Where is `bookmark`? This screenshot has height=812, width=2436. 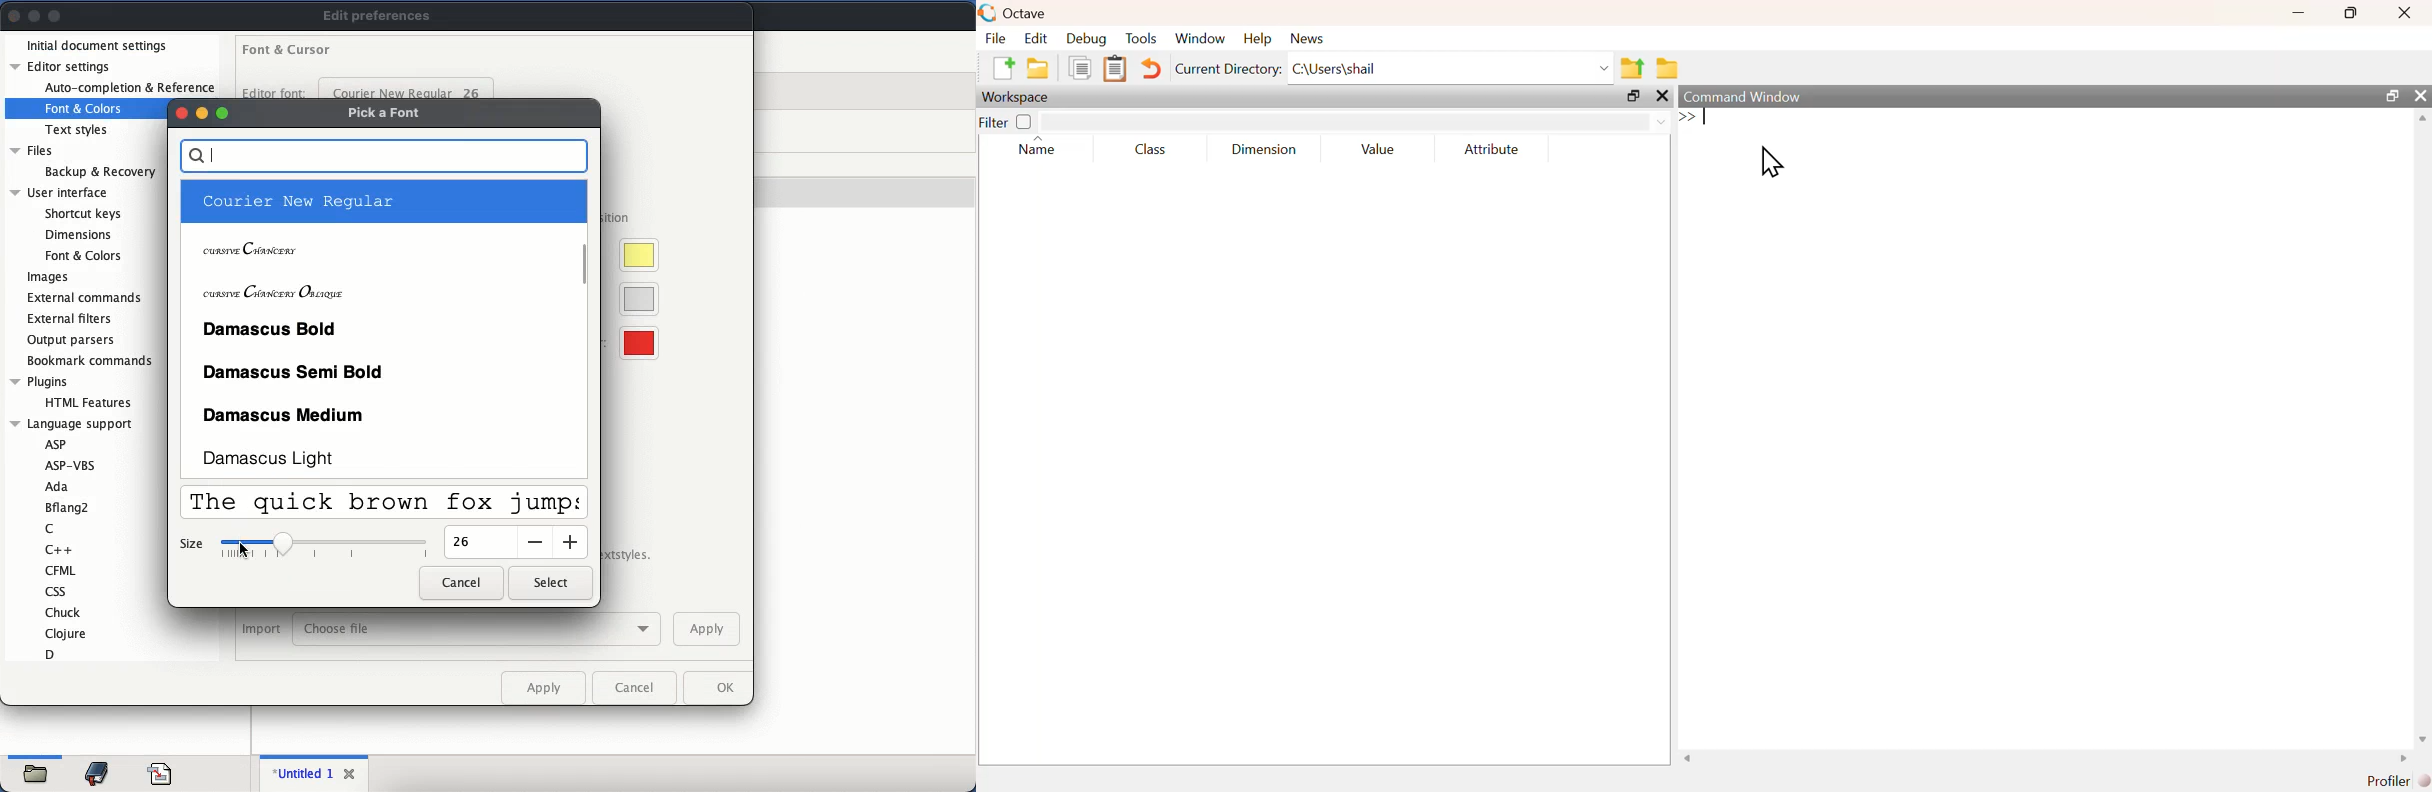
bookmark is located at coordinates (99, 772).